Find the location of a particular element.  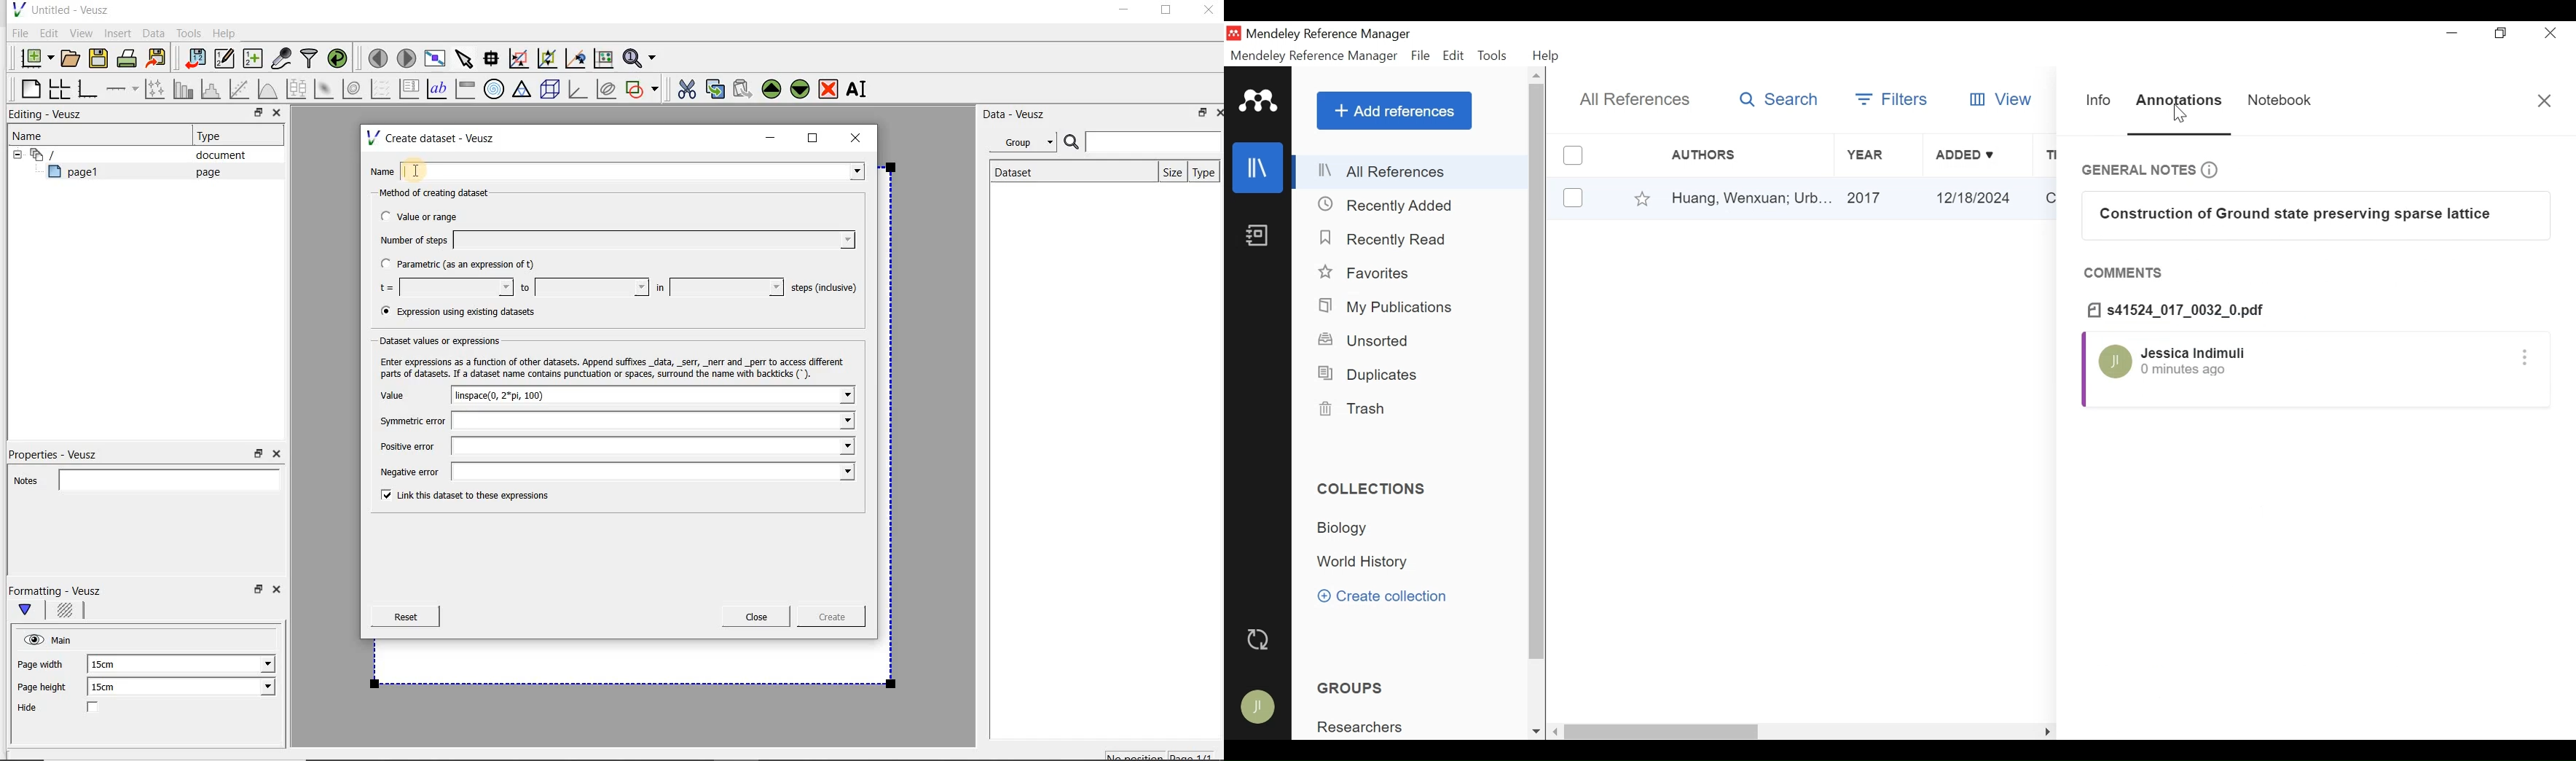

Comments is located at coordinates (2126, 274).